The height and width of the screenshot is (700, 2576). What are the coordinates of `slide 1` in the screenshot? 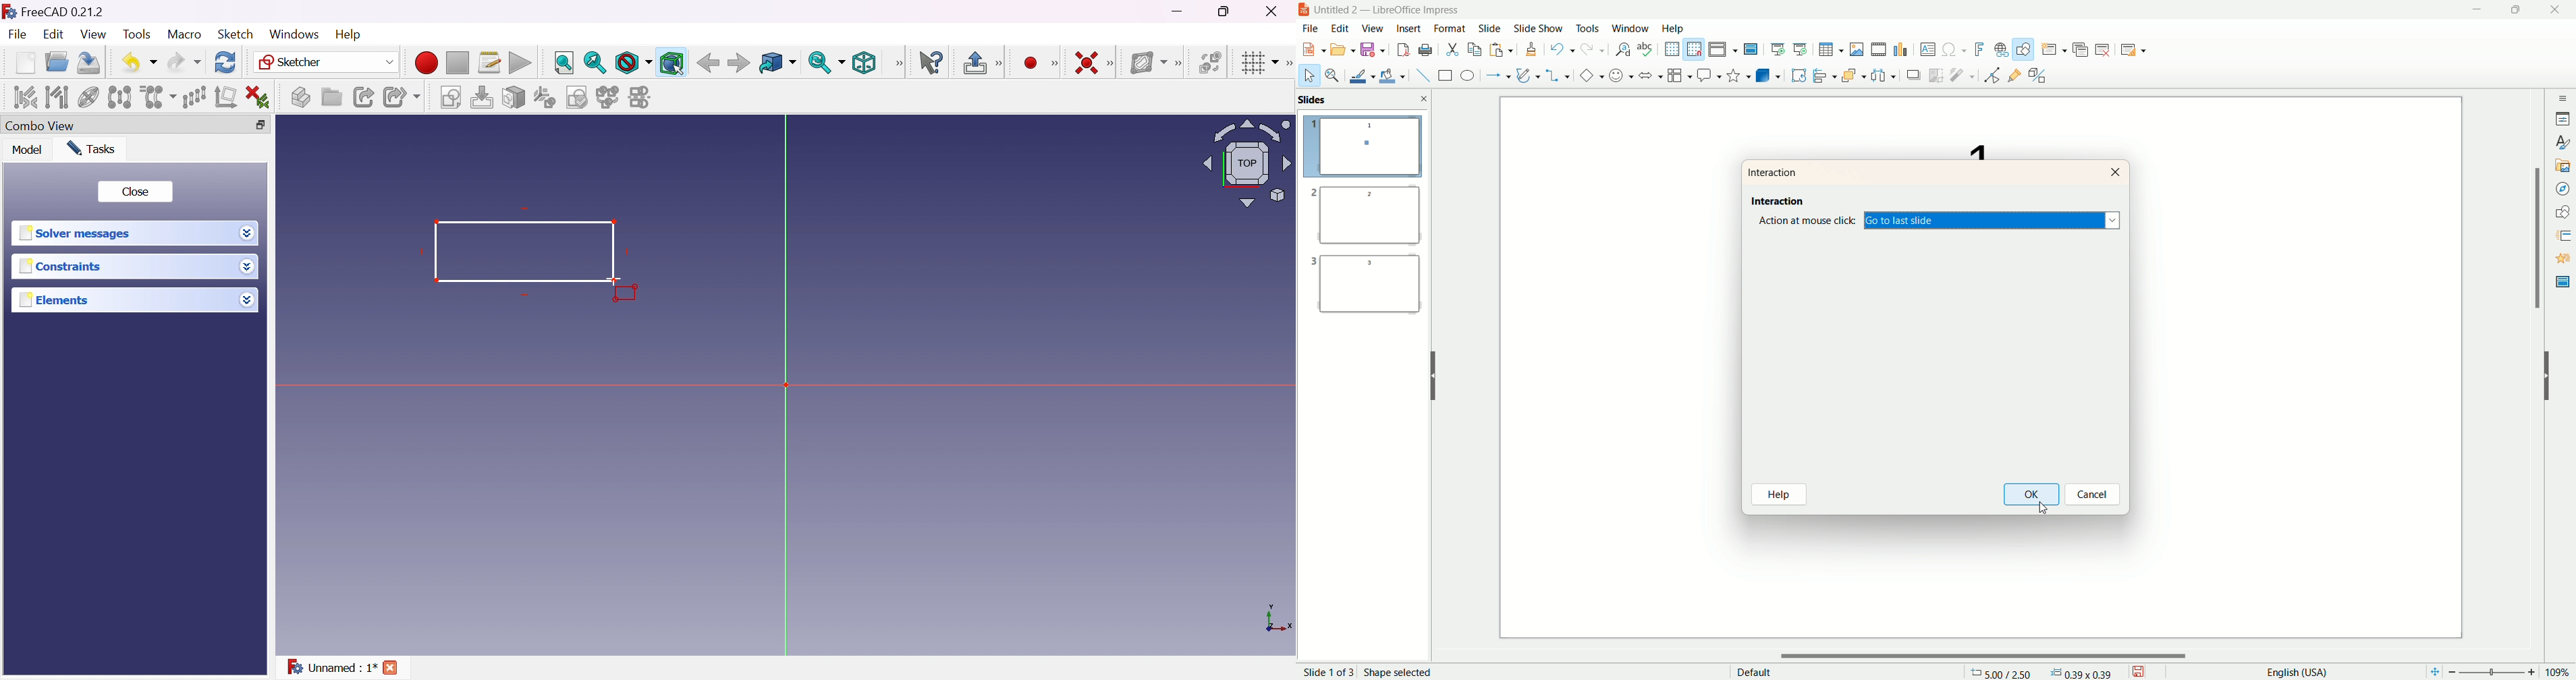 It's located at (1363, 148).